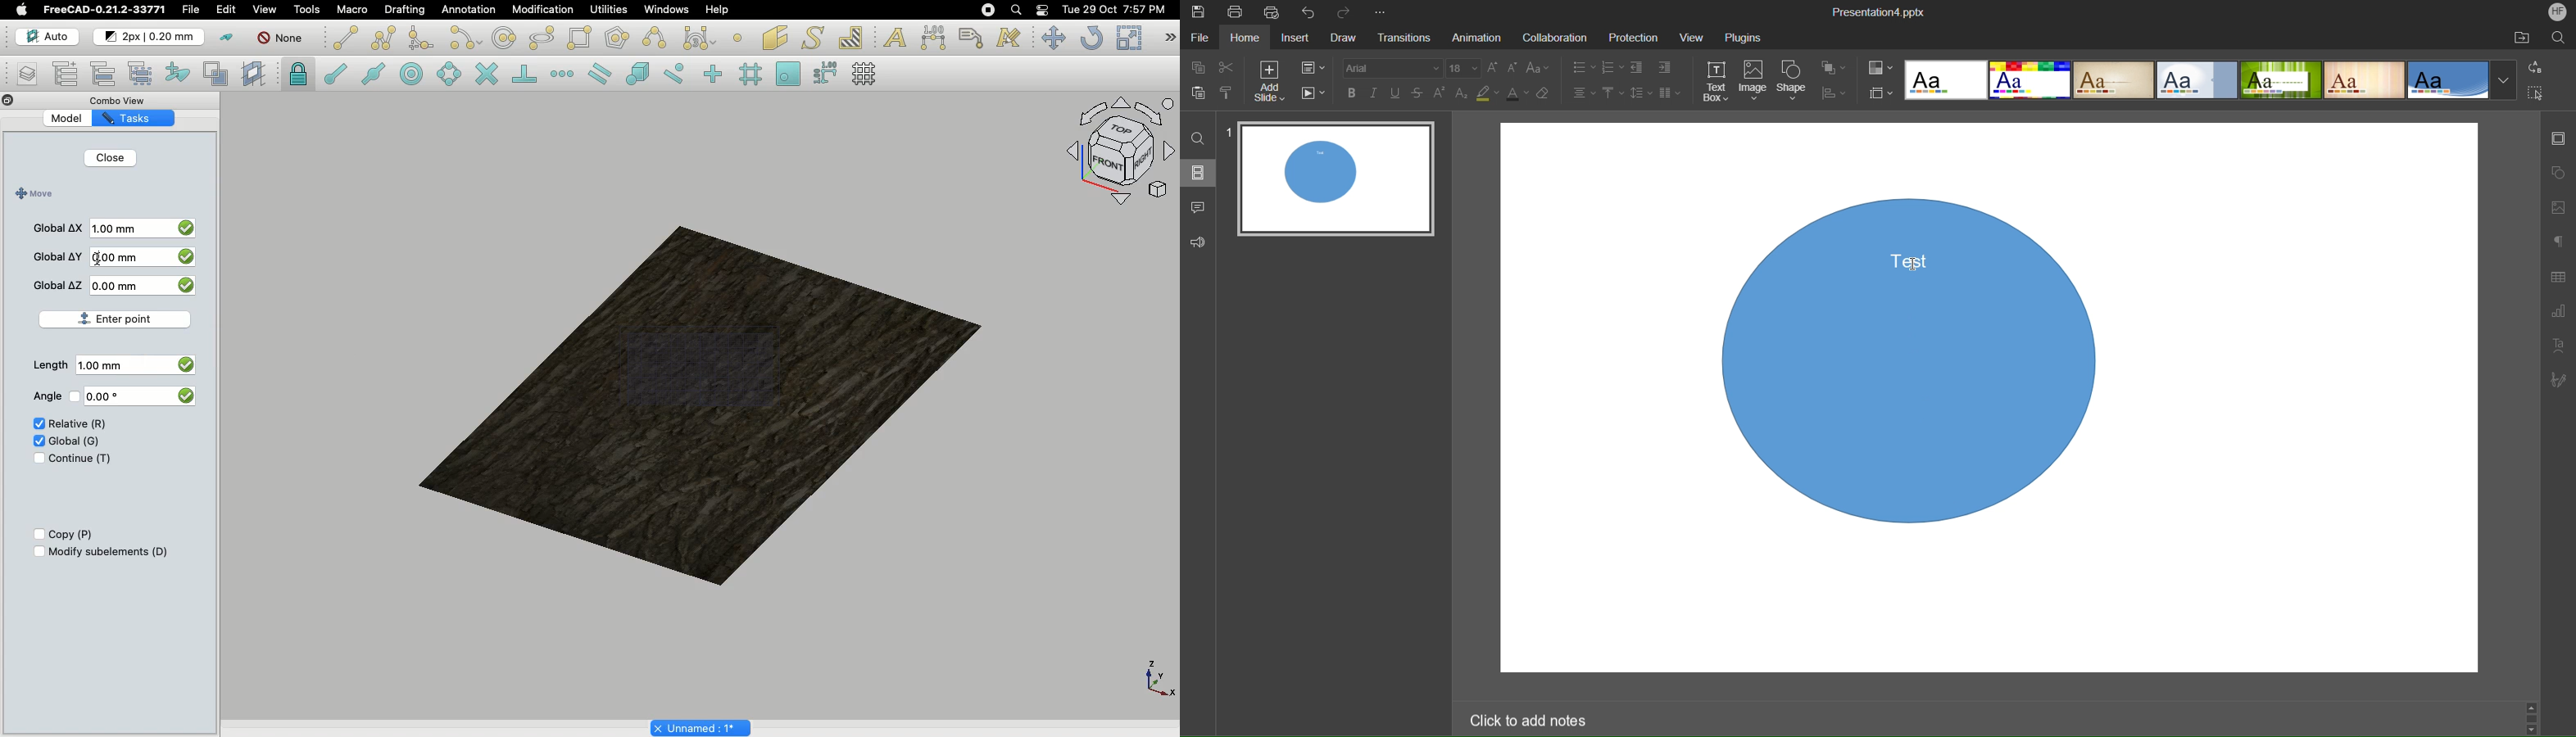 The image size is (2576, 756). Describe the element at coordinates (2559, 172) in the screenshot. I see `Shape Settings` at that location.